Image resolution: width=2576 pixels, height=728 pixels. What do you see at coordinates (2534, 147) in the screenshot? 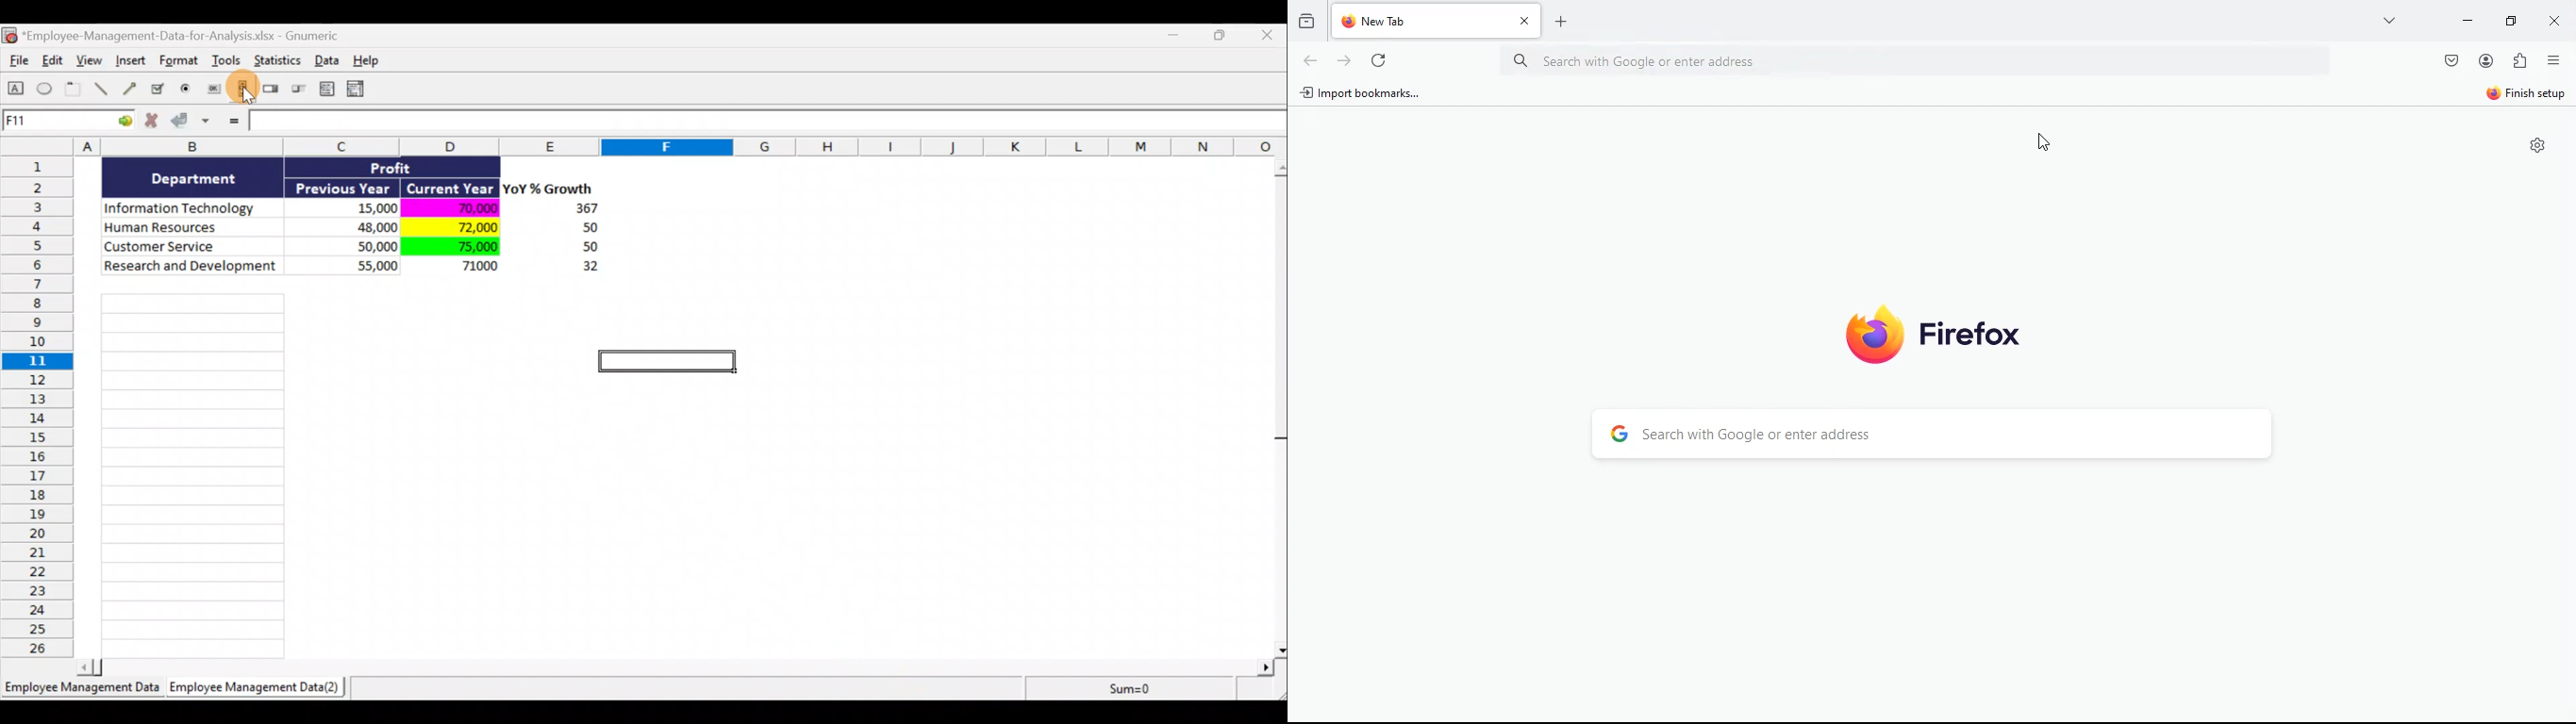
I see `settings` at bounding box center [2534, 147].